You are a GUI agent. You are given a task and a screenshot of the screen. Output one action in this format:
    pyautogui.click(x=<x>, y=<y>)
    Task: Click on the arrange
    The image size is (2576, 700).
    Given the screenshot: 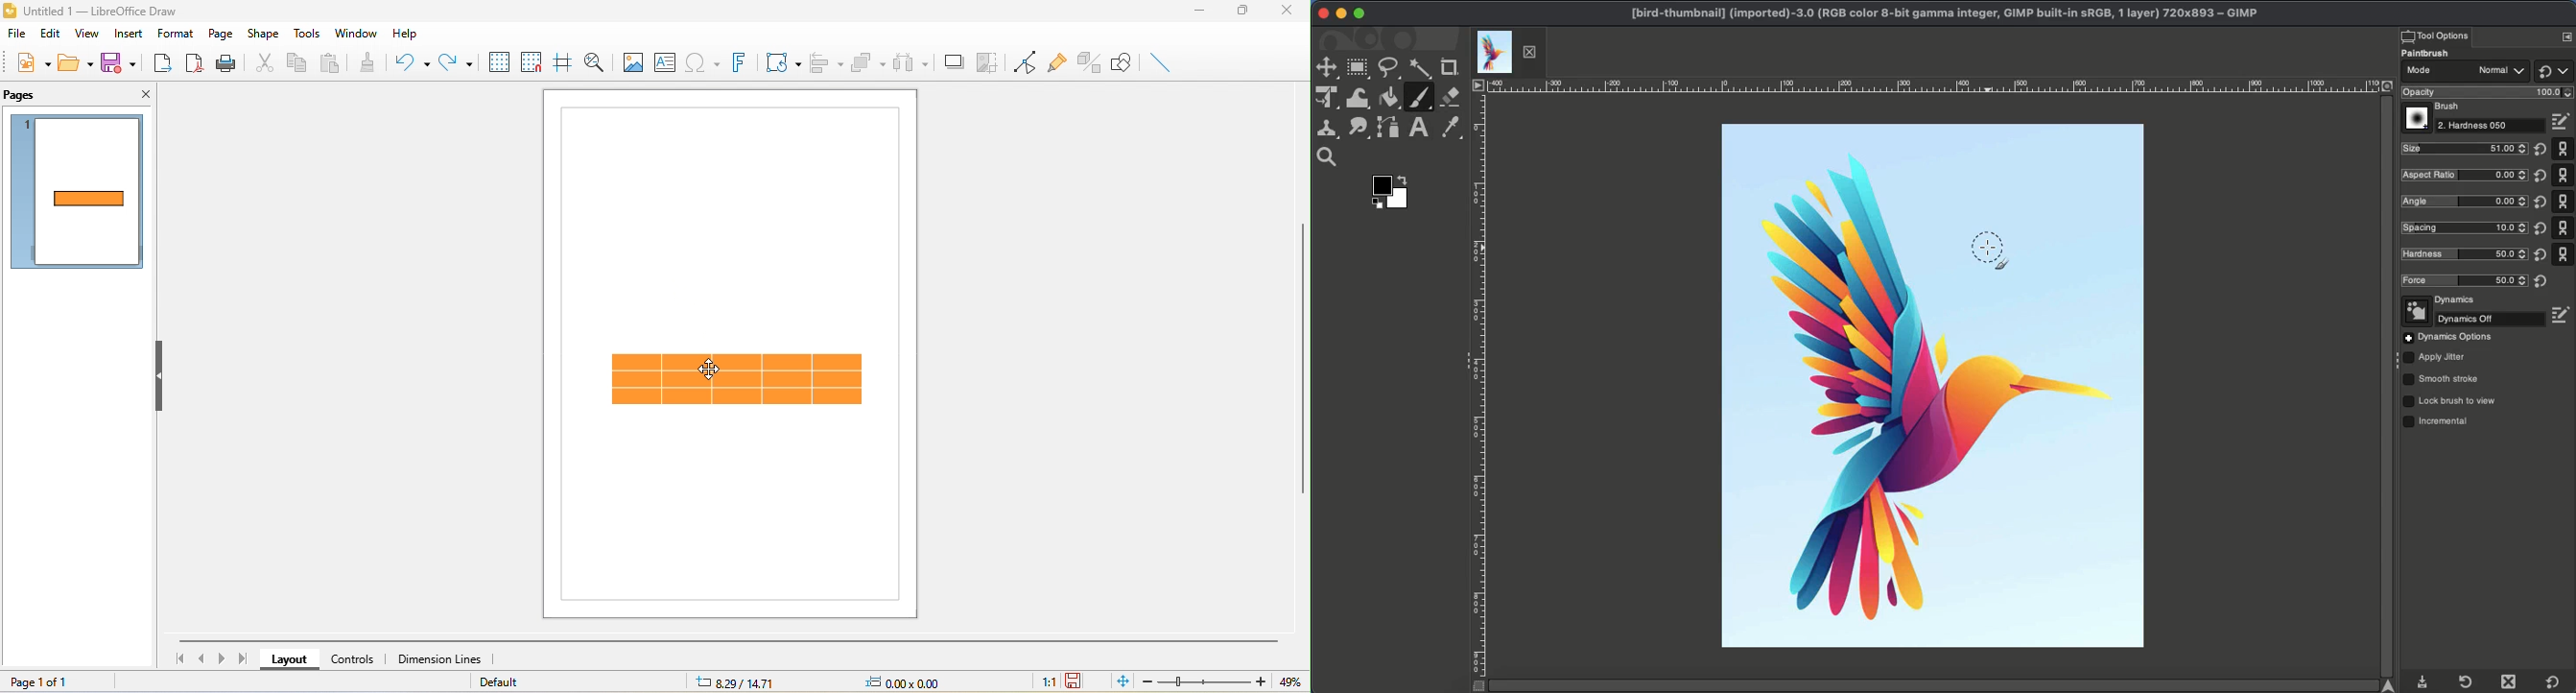 What is the action you would take?
    pyautogui.click(x=868, y=61)
    